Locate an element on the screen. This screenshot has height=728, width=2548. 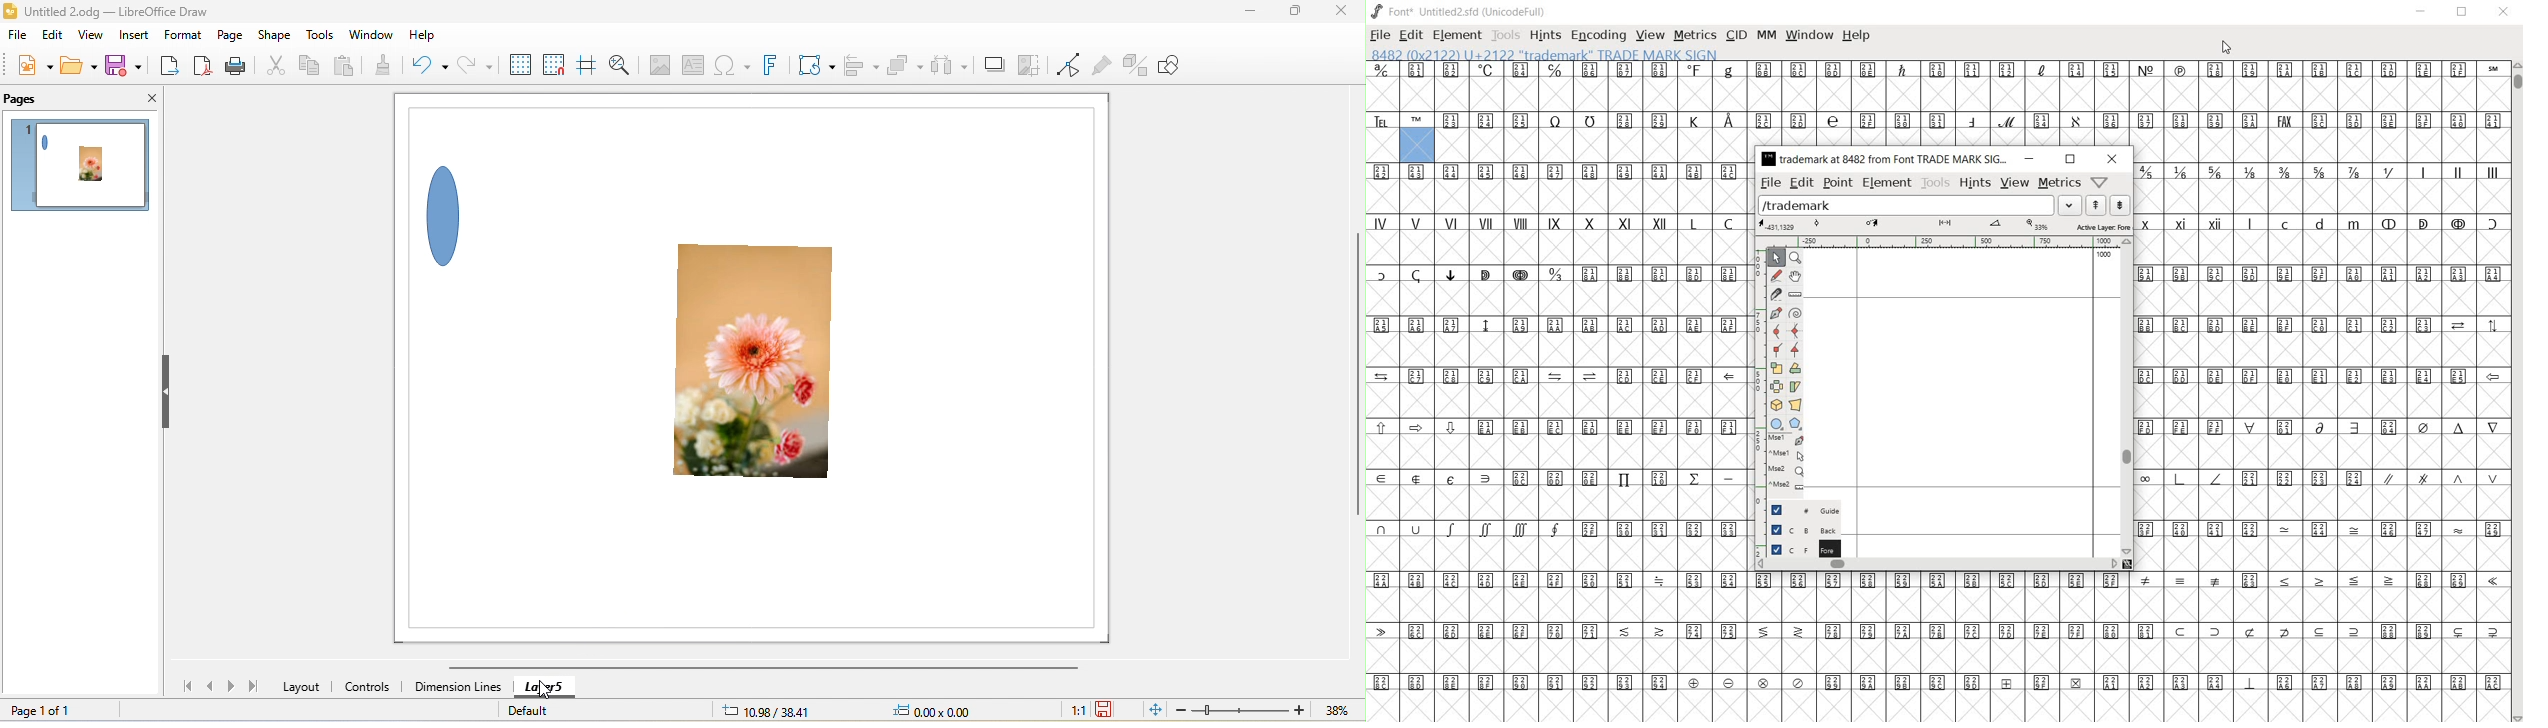
clone formatting is located at coordinates (391, 66).